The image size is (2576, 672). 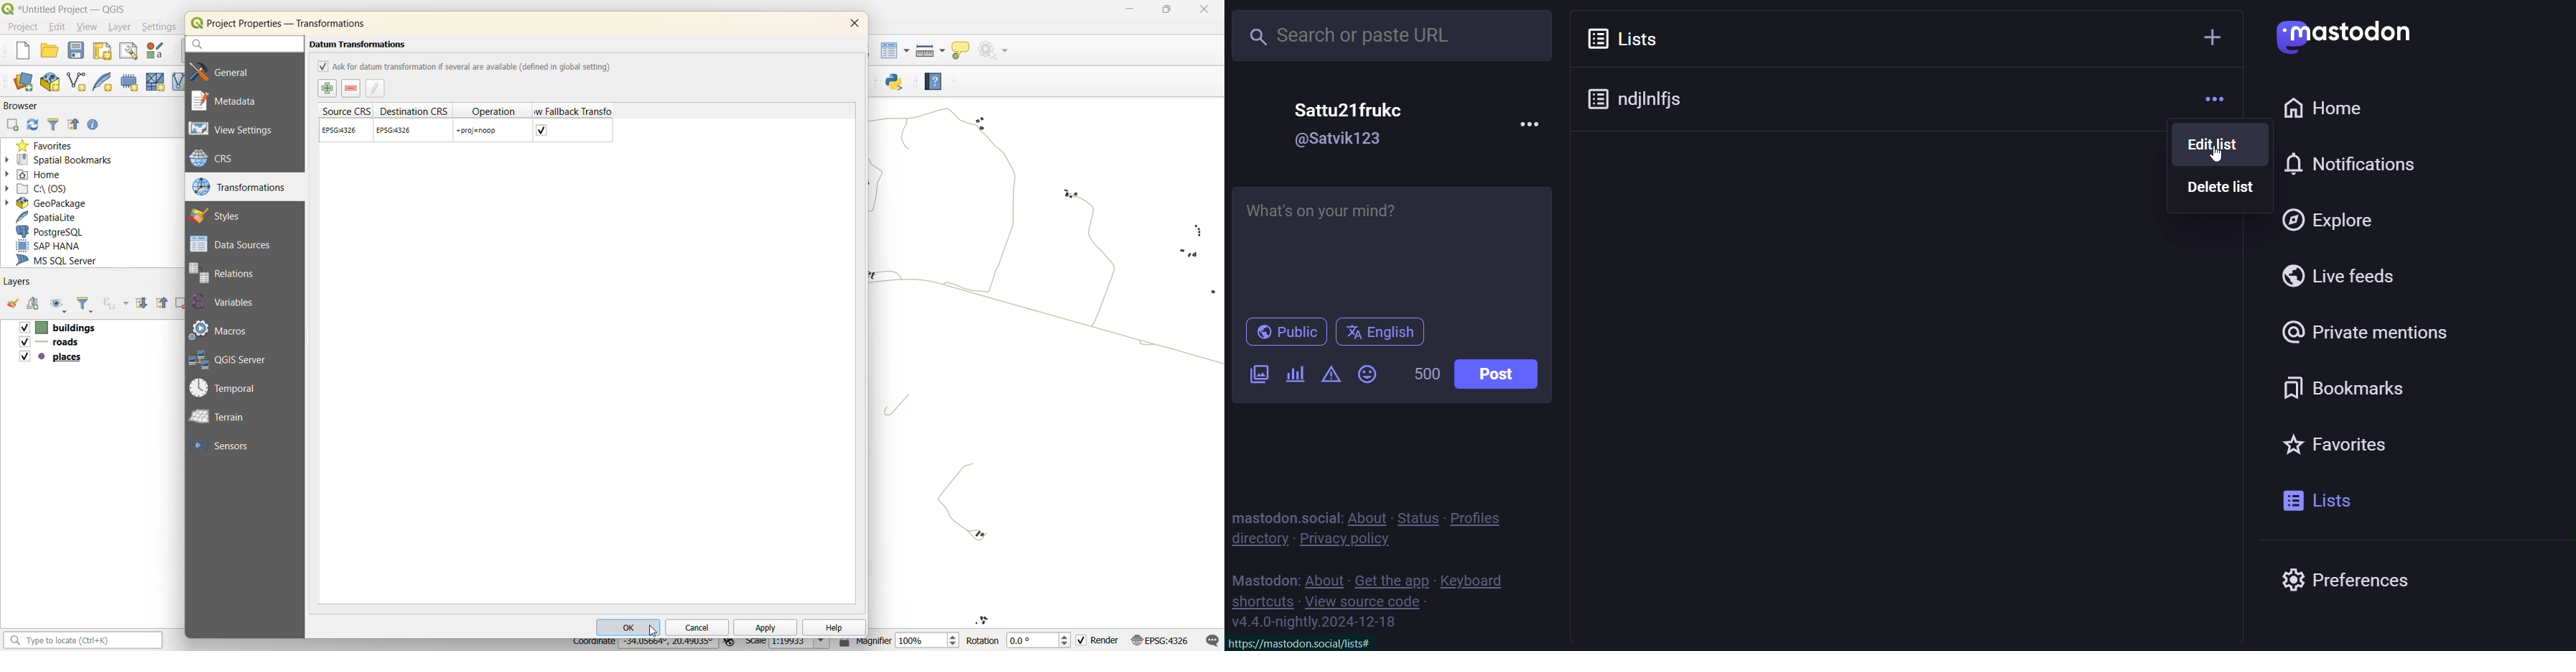 What do you see at coordinates (156, 50) in the screenshot?
I see `style manager` at bounding box center [156, 50].